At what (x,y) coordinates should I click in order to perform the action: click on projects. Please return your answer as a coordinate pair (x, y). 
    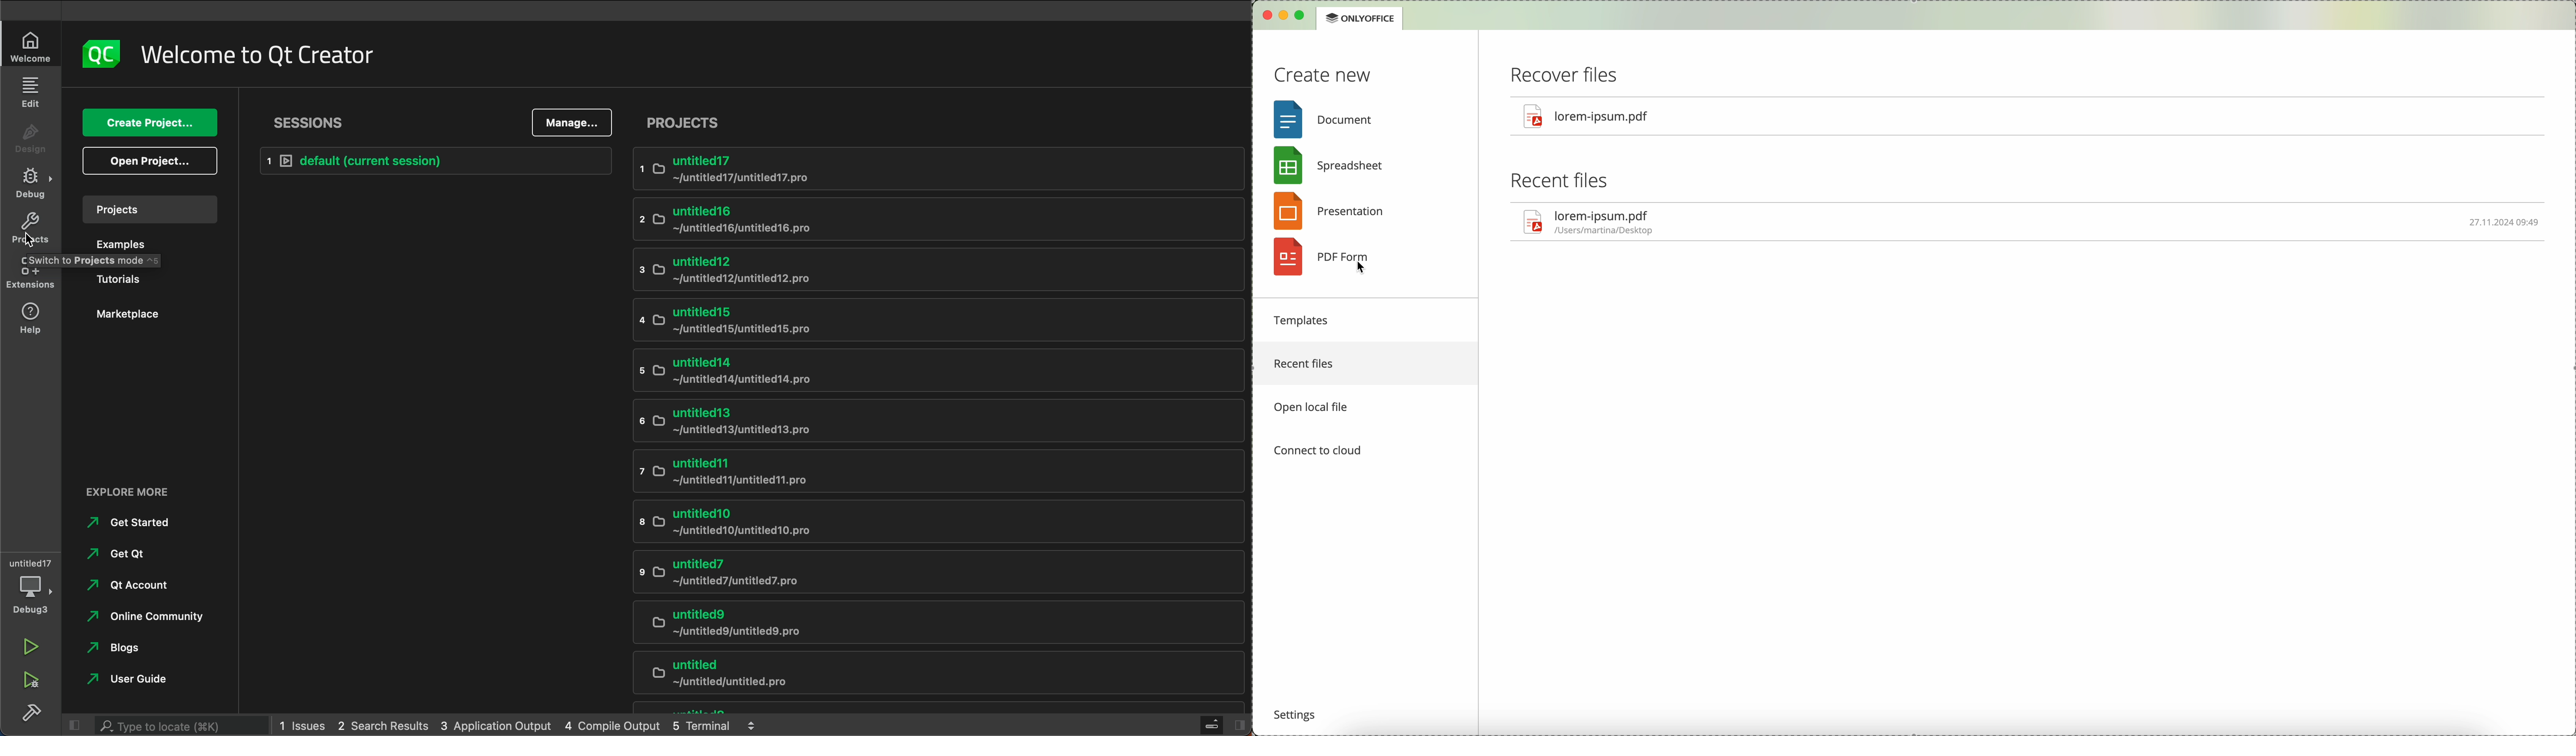
    Looking at the image, I should click on (686, 123).